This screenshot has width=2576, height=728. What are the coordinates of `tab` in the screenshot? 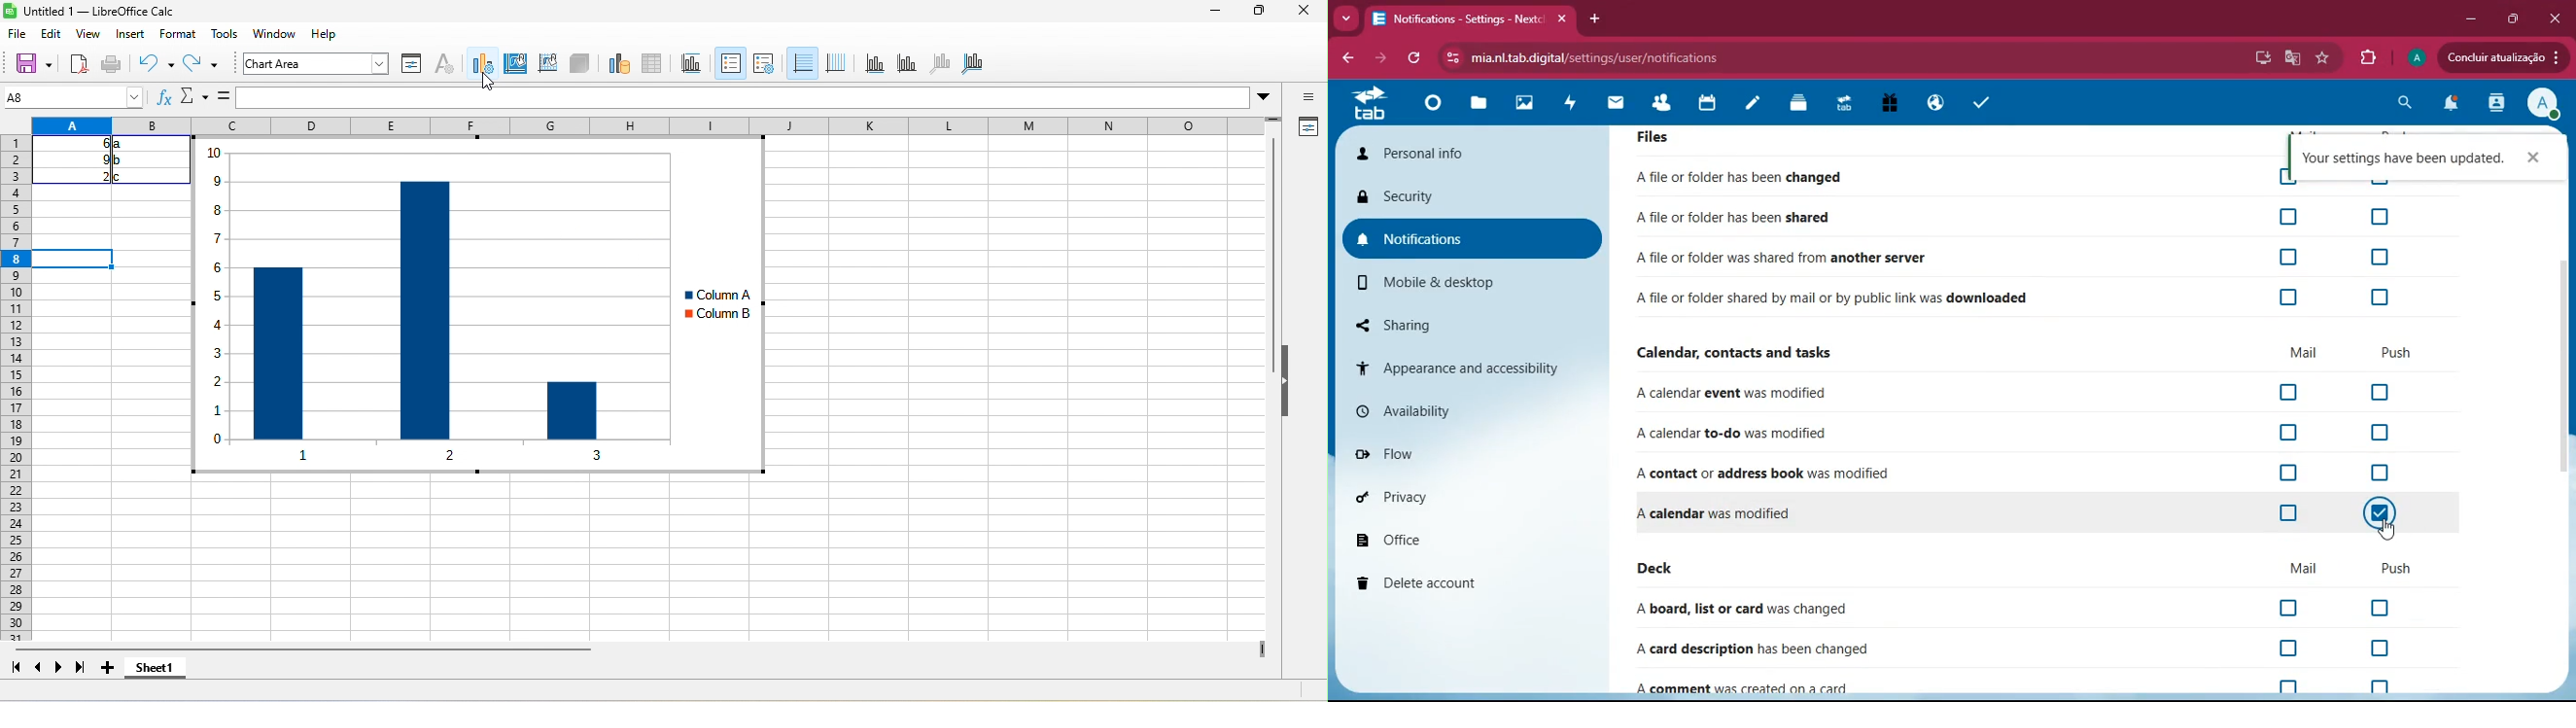 It's located at (1459, 19).